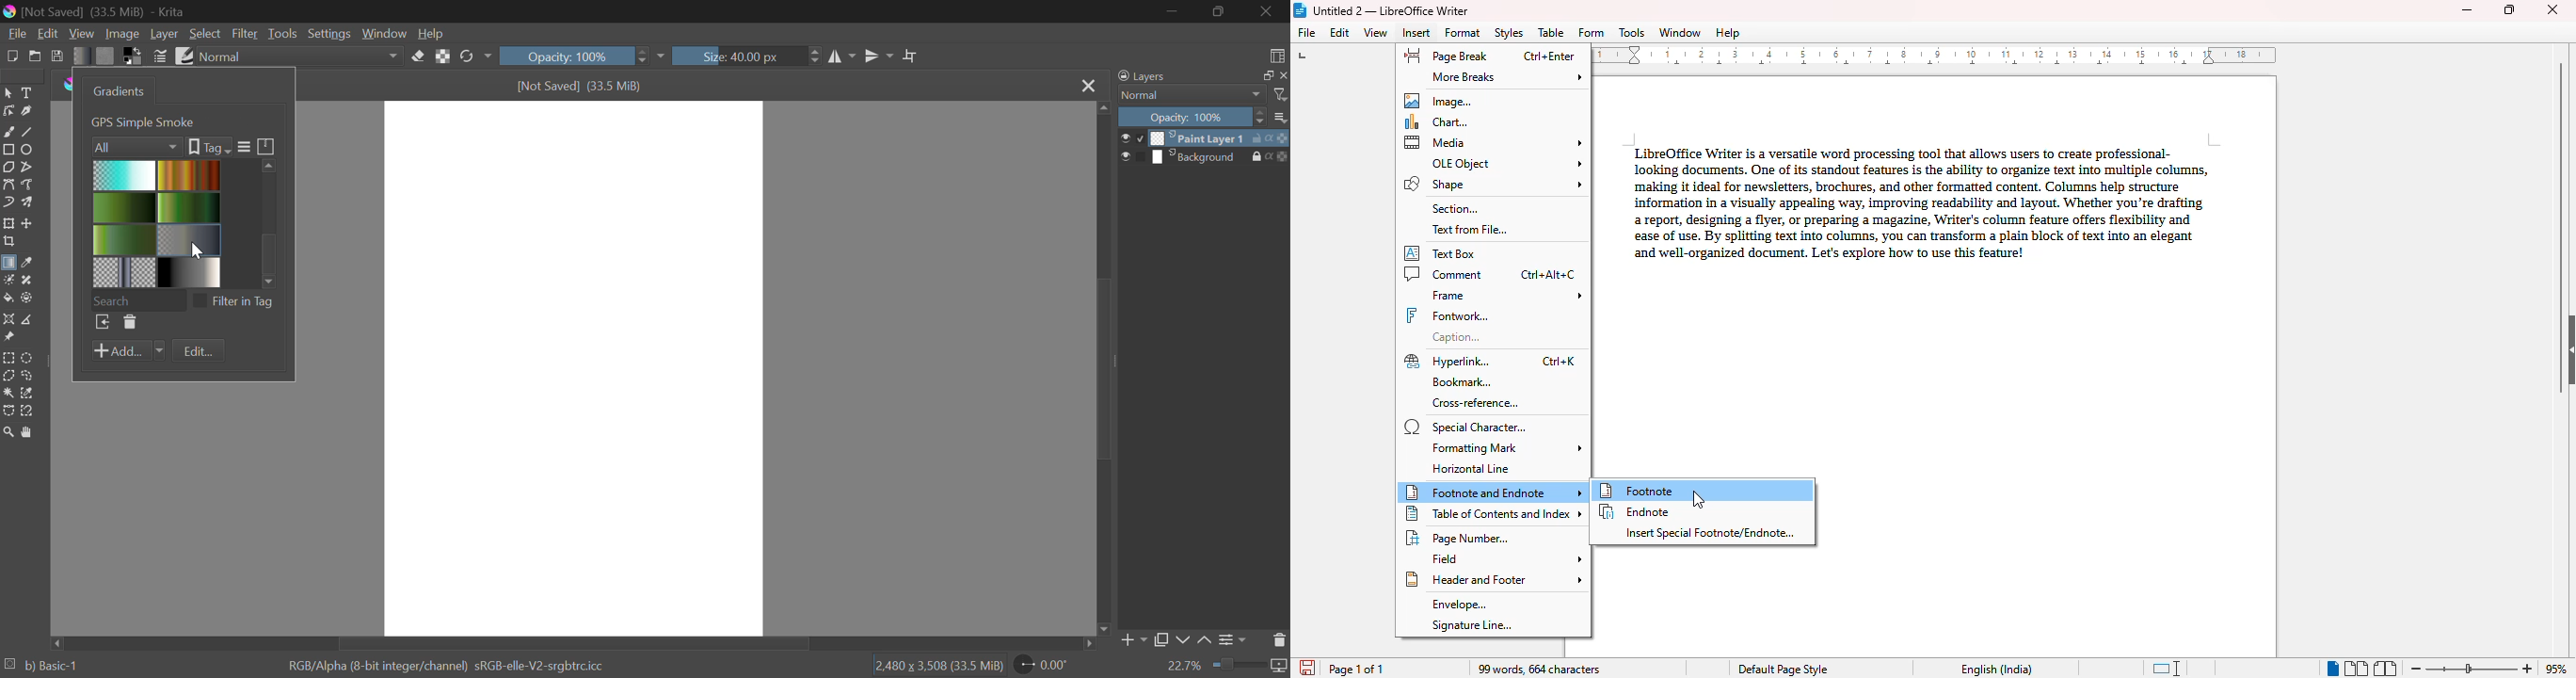 This screenshot has width=2576, height=700. I want to click on Eraser, so click(419, 54).